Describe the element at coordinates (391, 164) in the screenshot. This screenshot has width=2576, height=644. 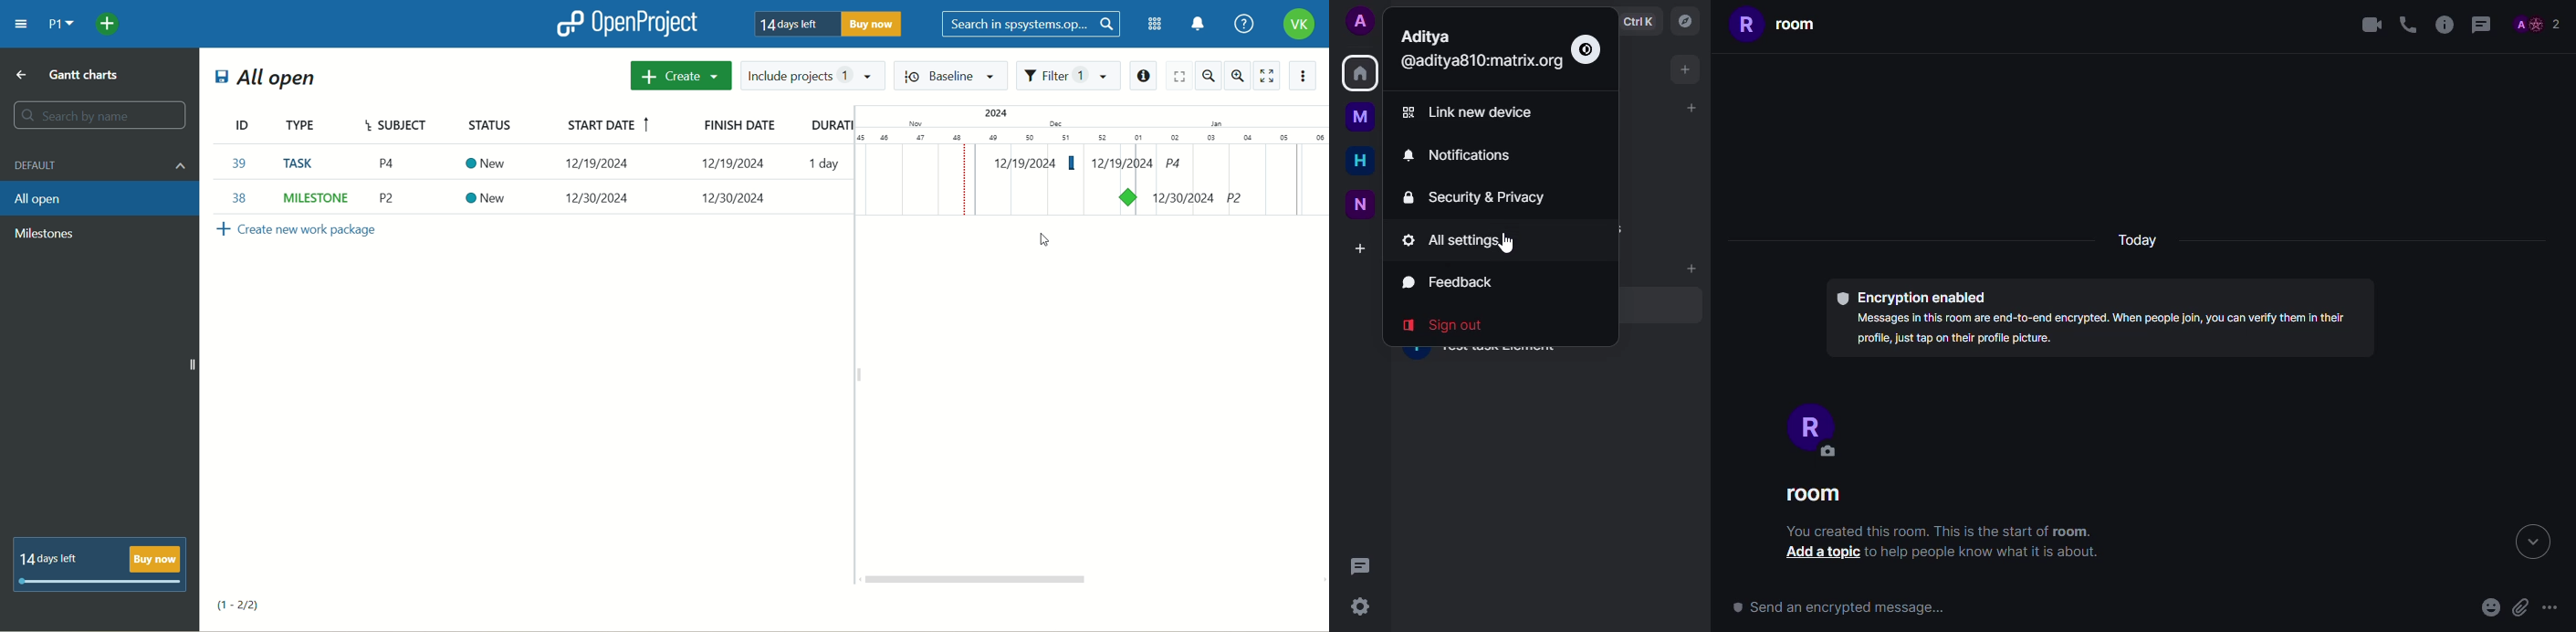
I see `P2` at that location.